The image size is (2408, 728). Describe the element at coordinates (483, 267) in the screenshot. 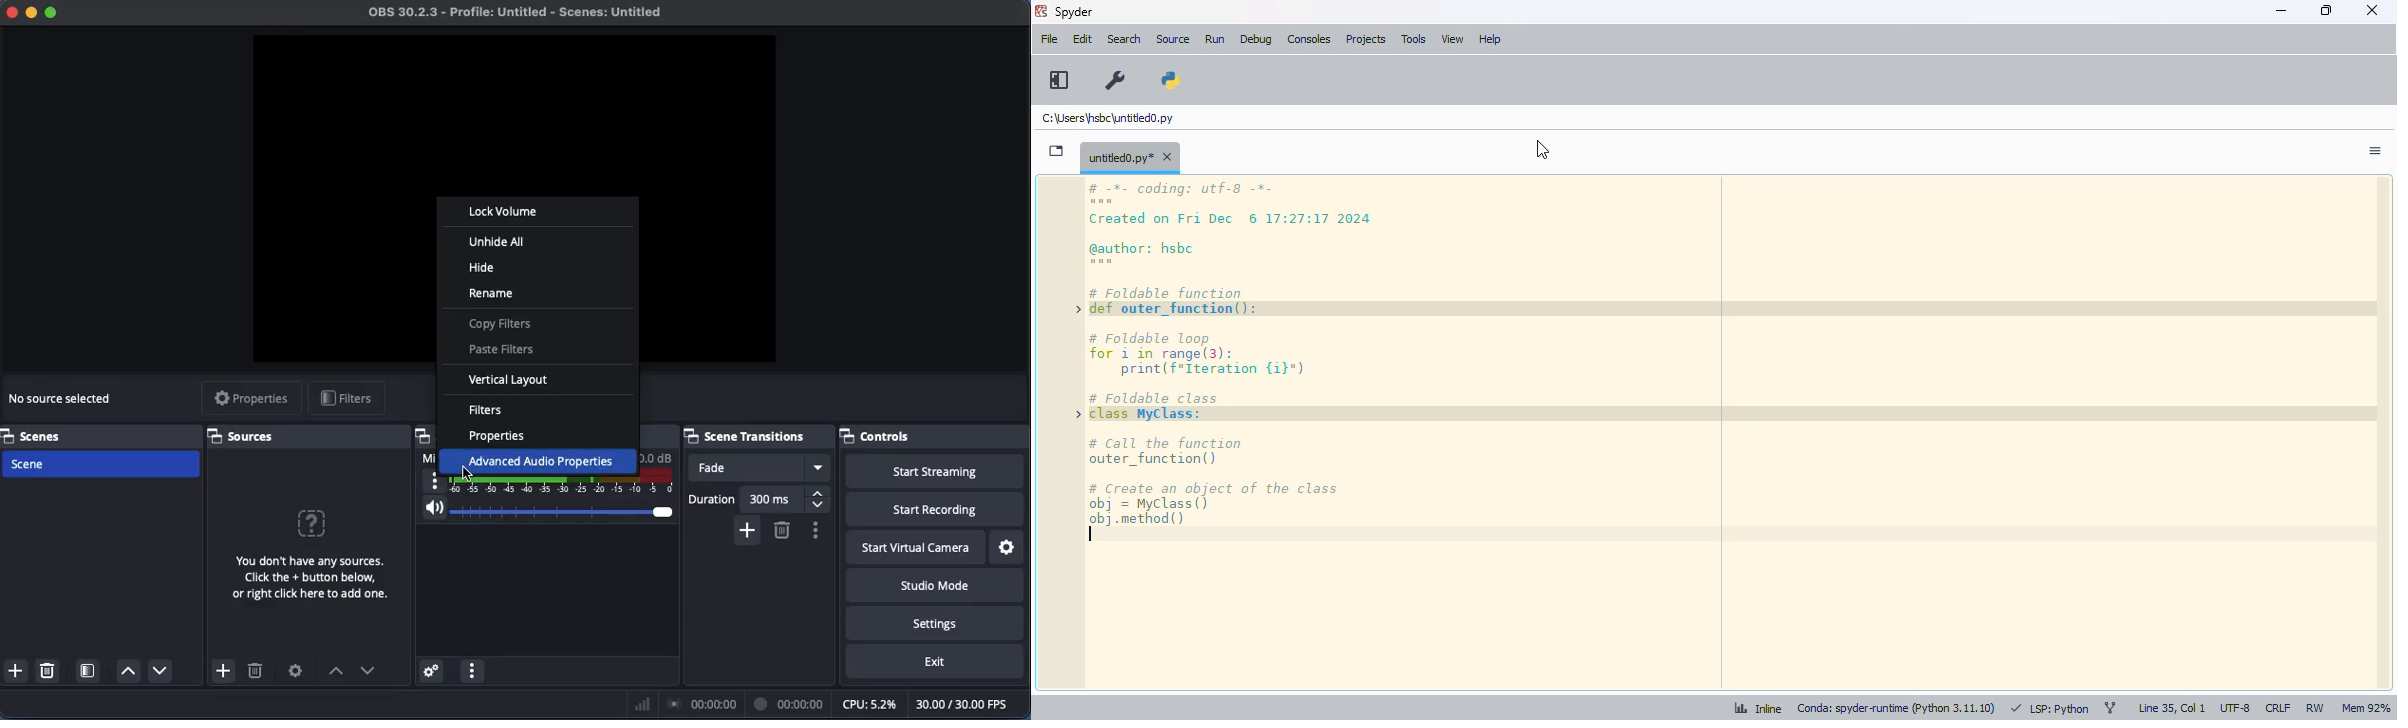

I see `Hide` at that location.